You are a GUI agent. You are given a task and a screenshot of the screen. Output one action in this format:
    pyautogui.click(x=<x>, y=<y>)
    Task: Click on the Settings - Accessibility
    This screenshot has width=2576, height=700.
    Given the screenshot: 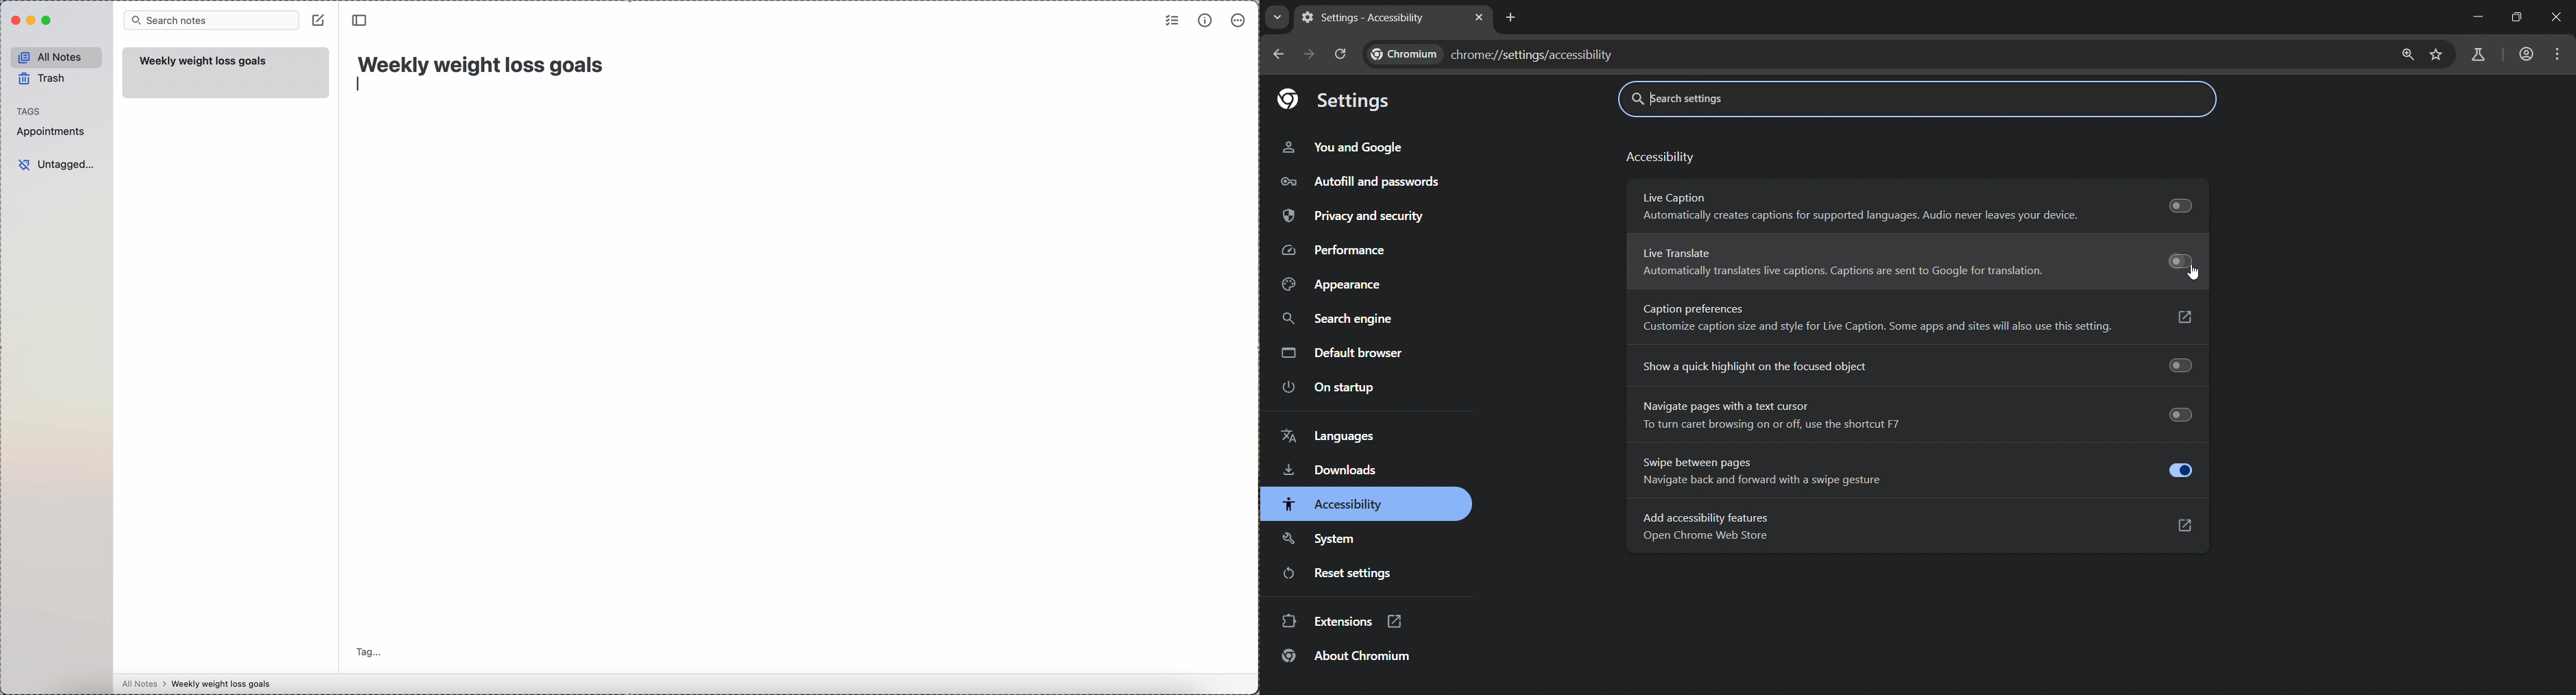 What is the action you would take?
    pyautogui.click(x=1364, y=18)
    